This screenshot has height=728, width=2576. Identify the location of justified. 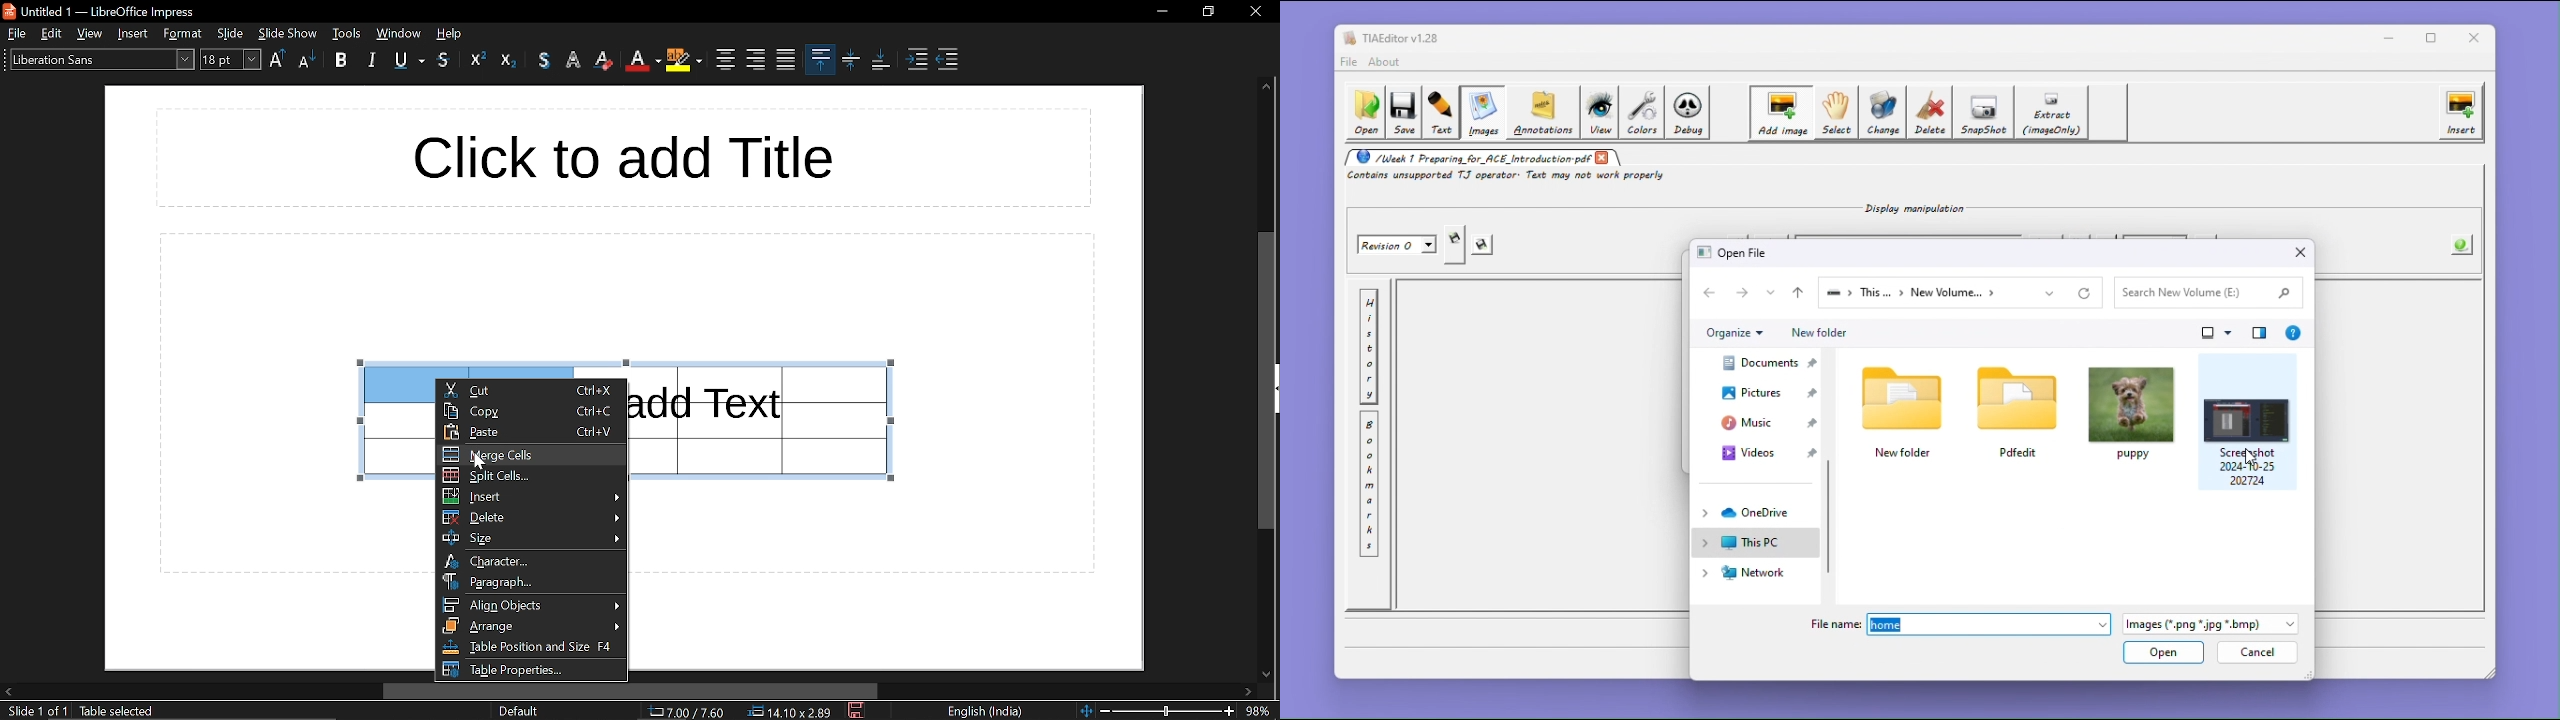
(786, 60).